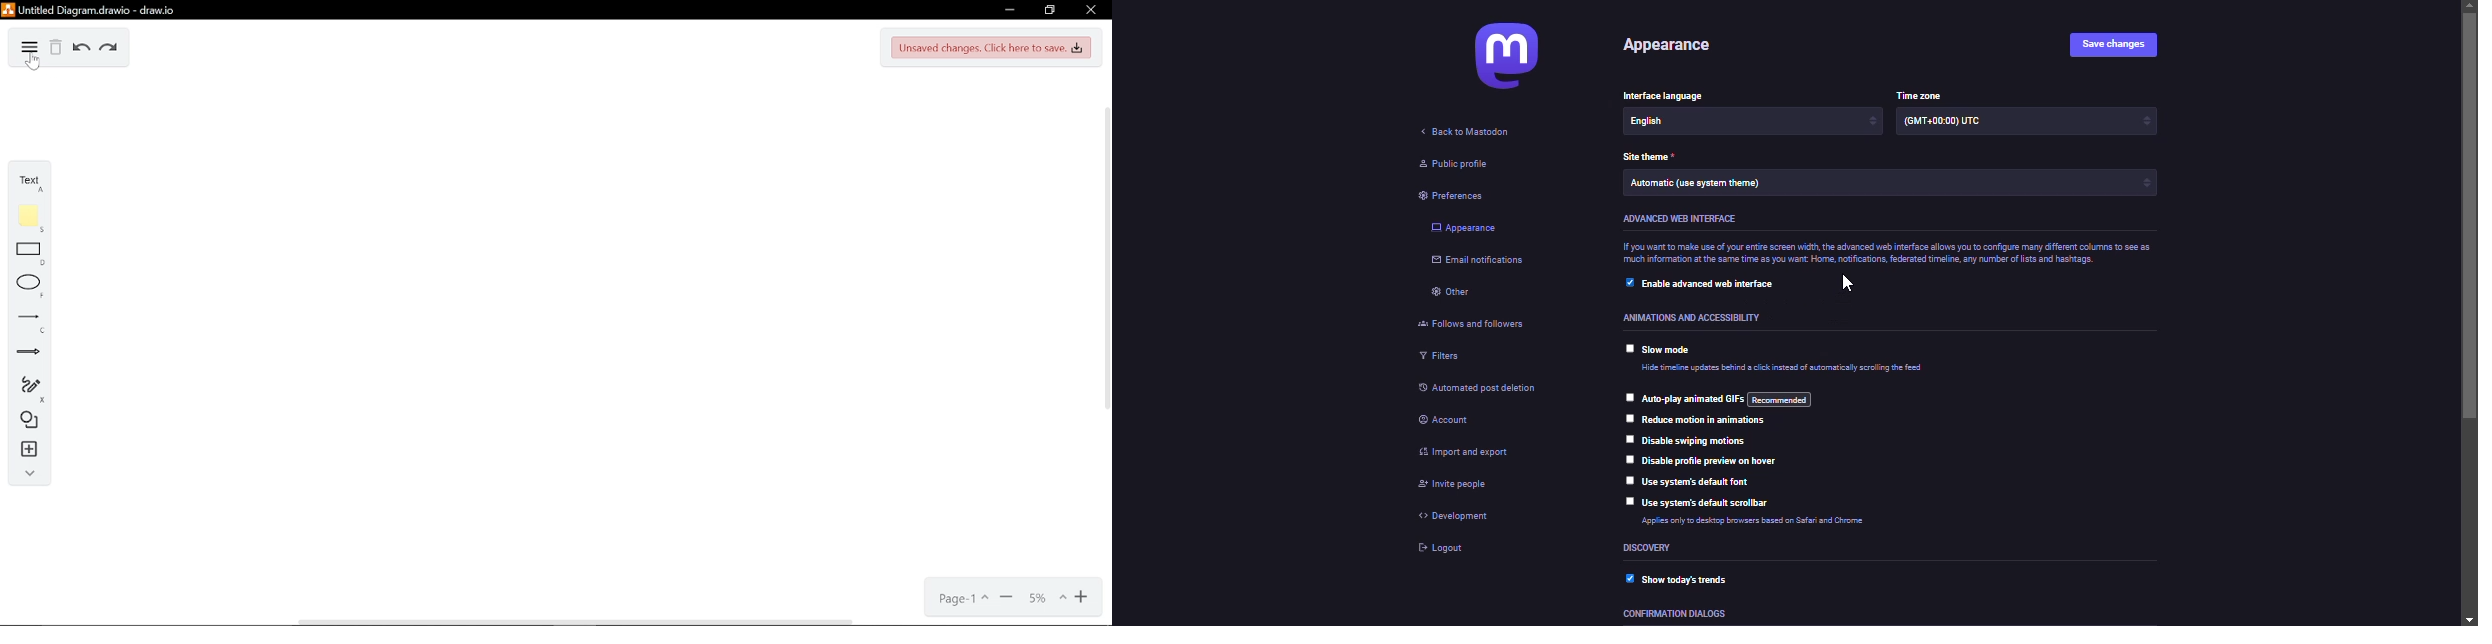 This screenshot has width=2492, height=644. I want to click on mastodon, so click(1508, 59).